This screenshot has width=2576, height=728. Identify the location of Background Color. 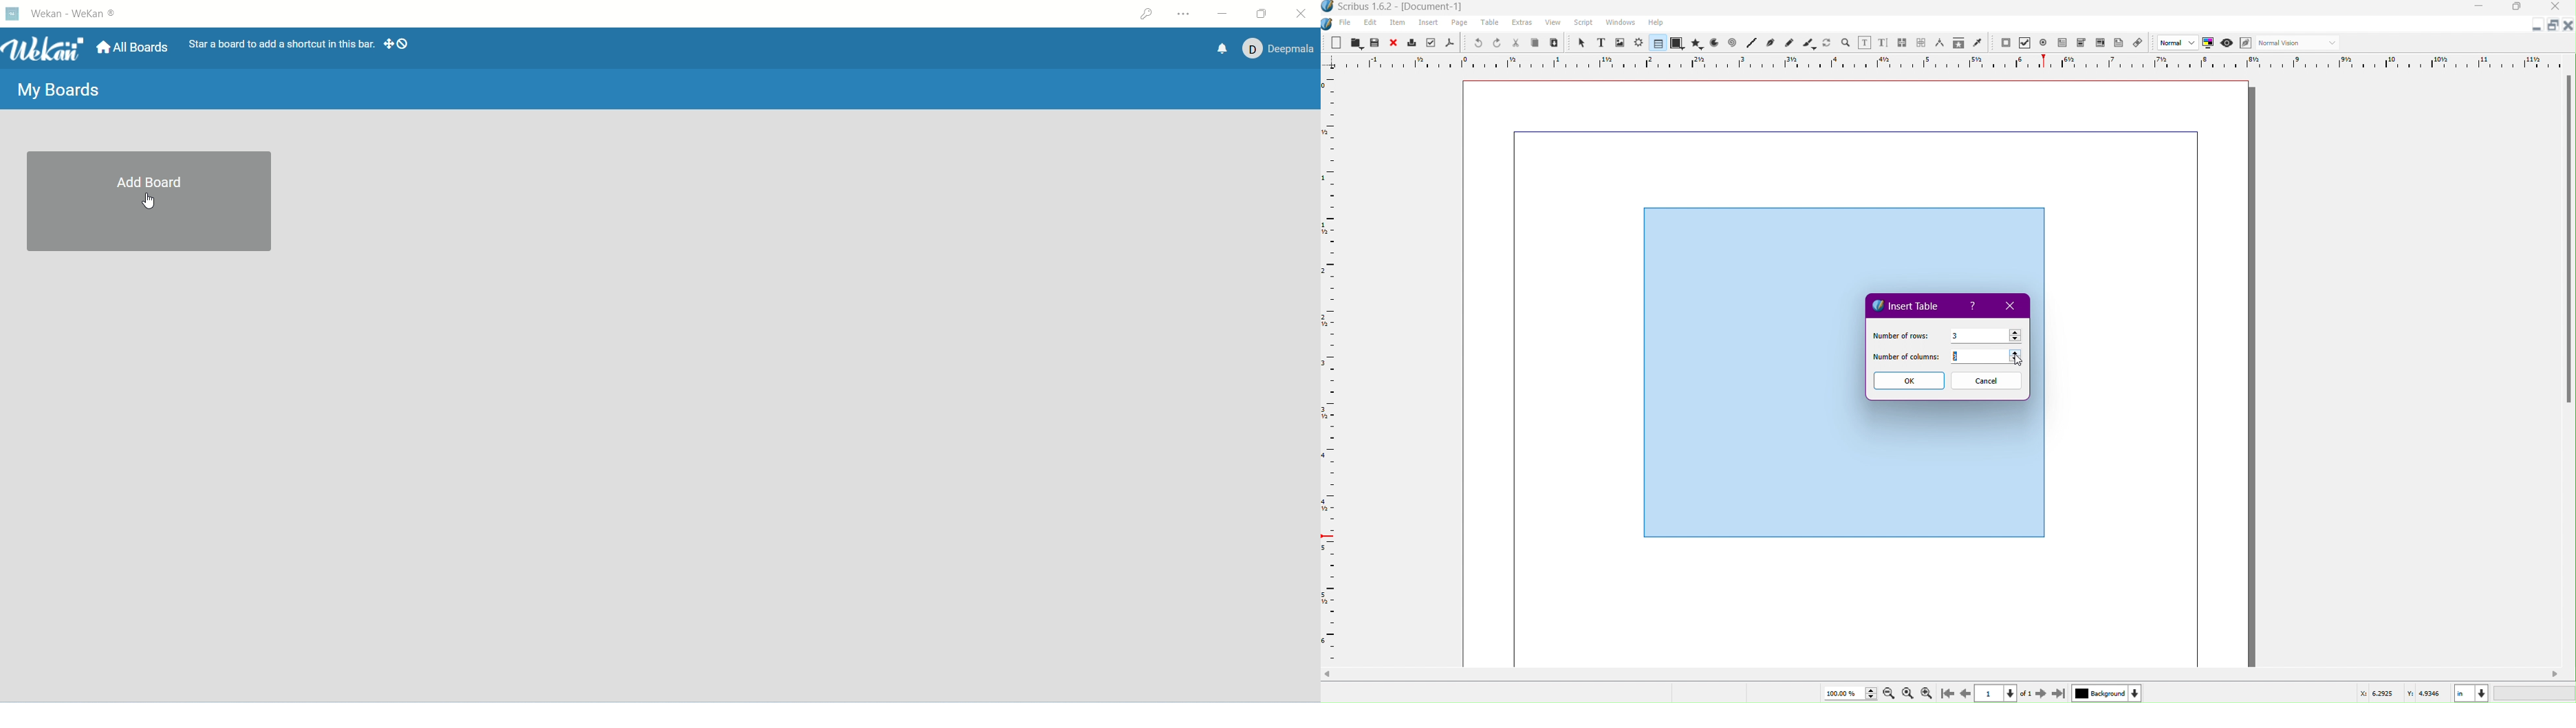
(2105, 693).